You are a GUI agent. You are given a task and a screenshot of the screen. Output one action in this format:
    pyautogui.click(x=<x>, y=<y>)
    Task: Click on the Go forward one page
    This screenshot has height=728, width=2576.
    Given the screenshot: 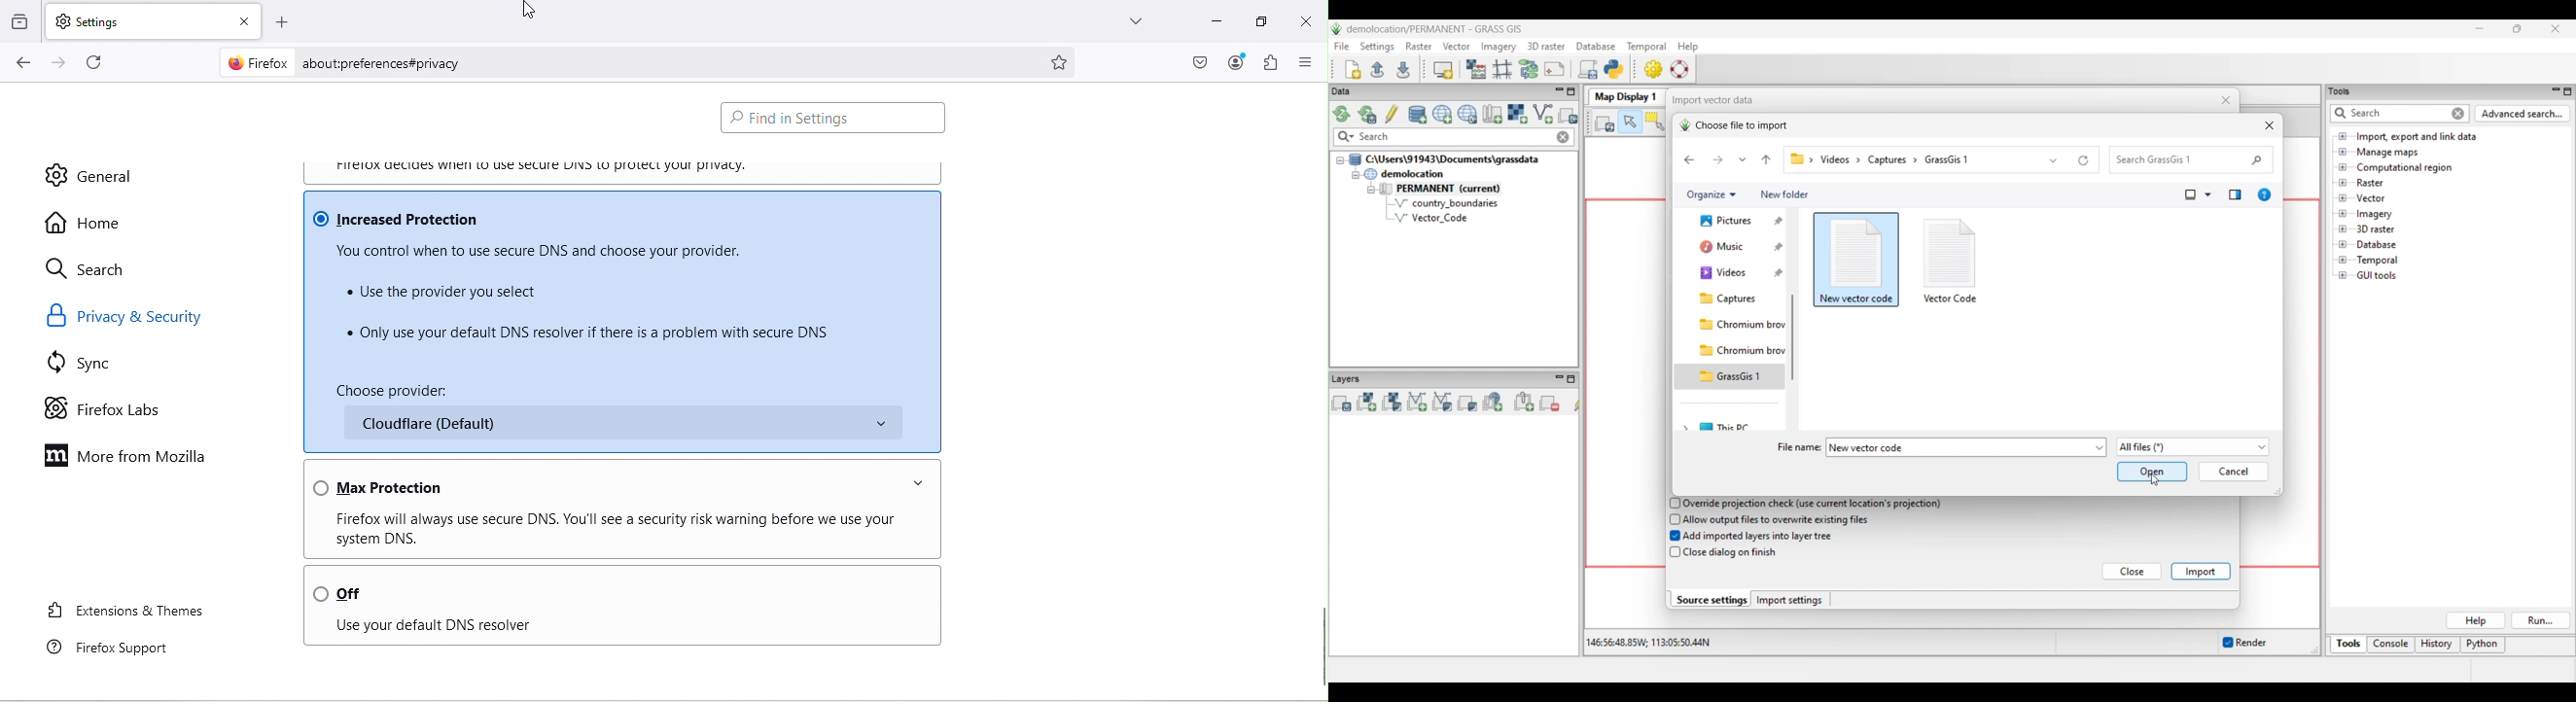 What is the action you would take?
    pyautogui.click(x=57, y=63)
    